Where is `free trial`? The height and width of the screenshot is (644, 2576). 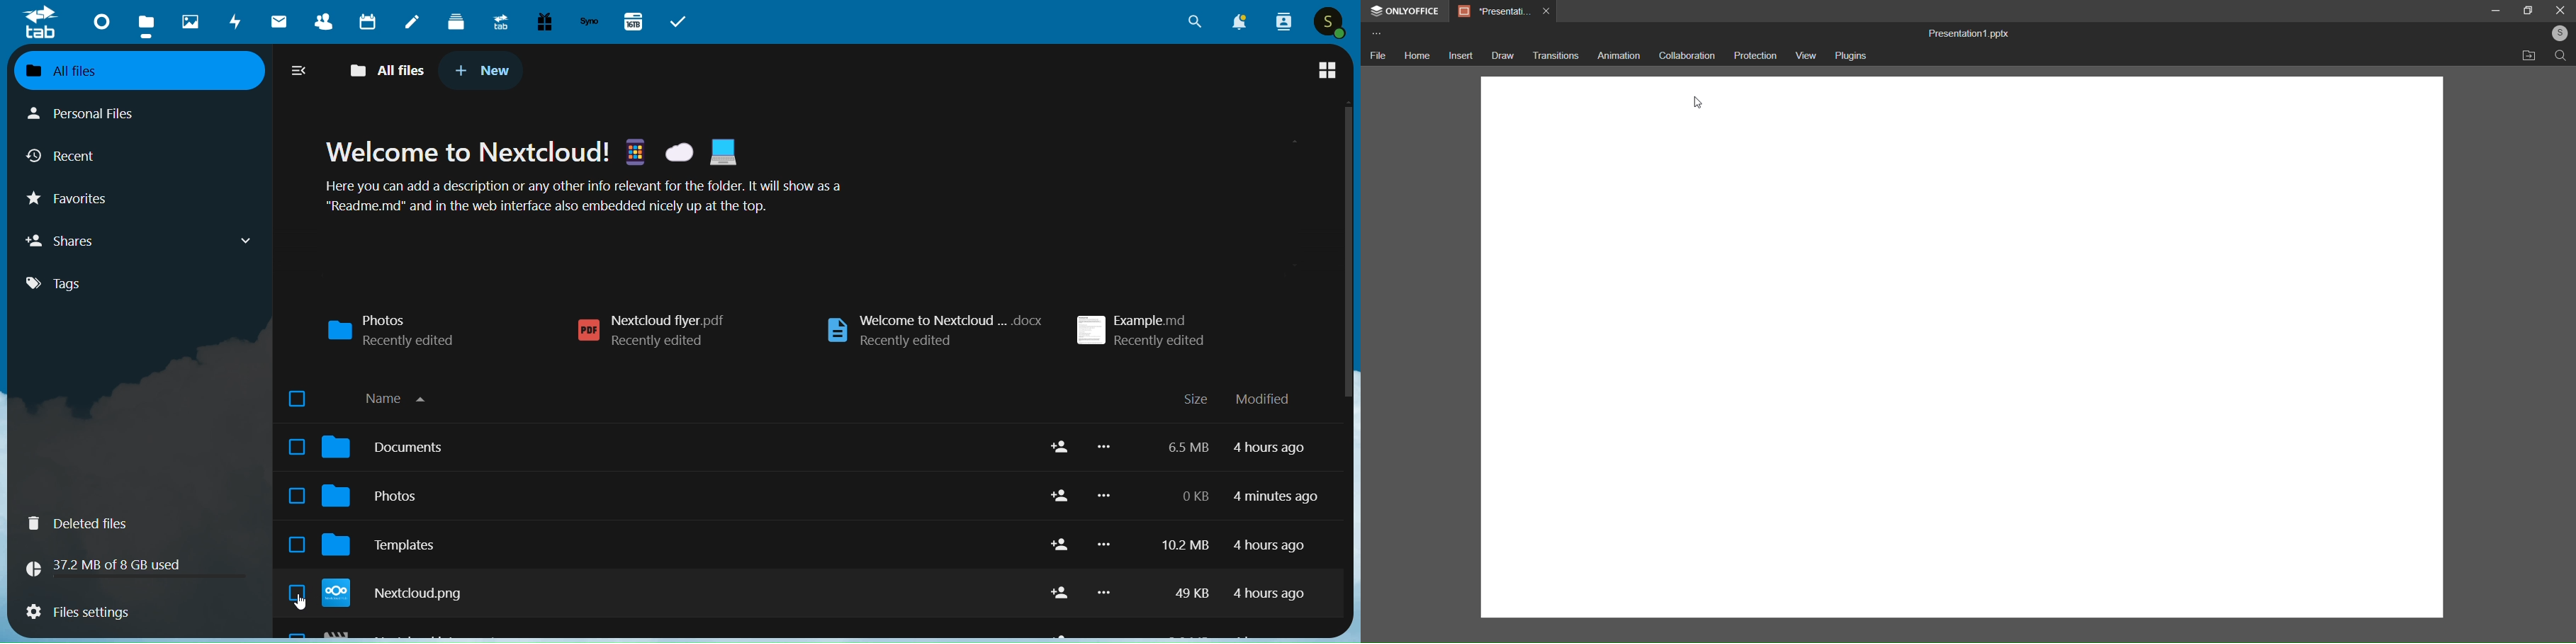 free trial is located at coordinates (544, 22).